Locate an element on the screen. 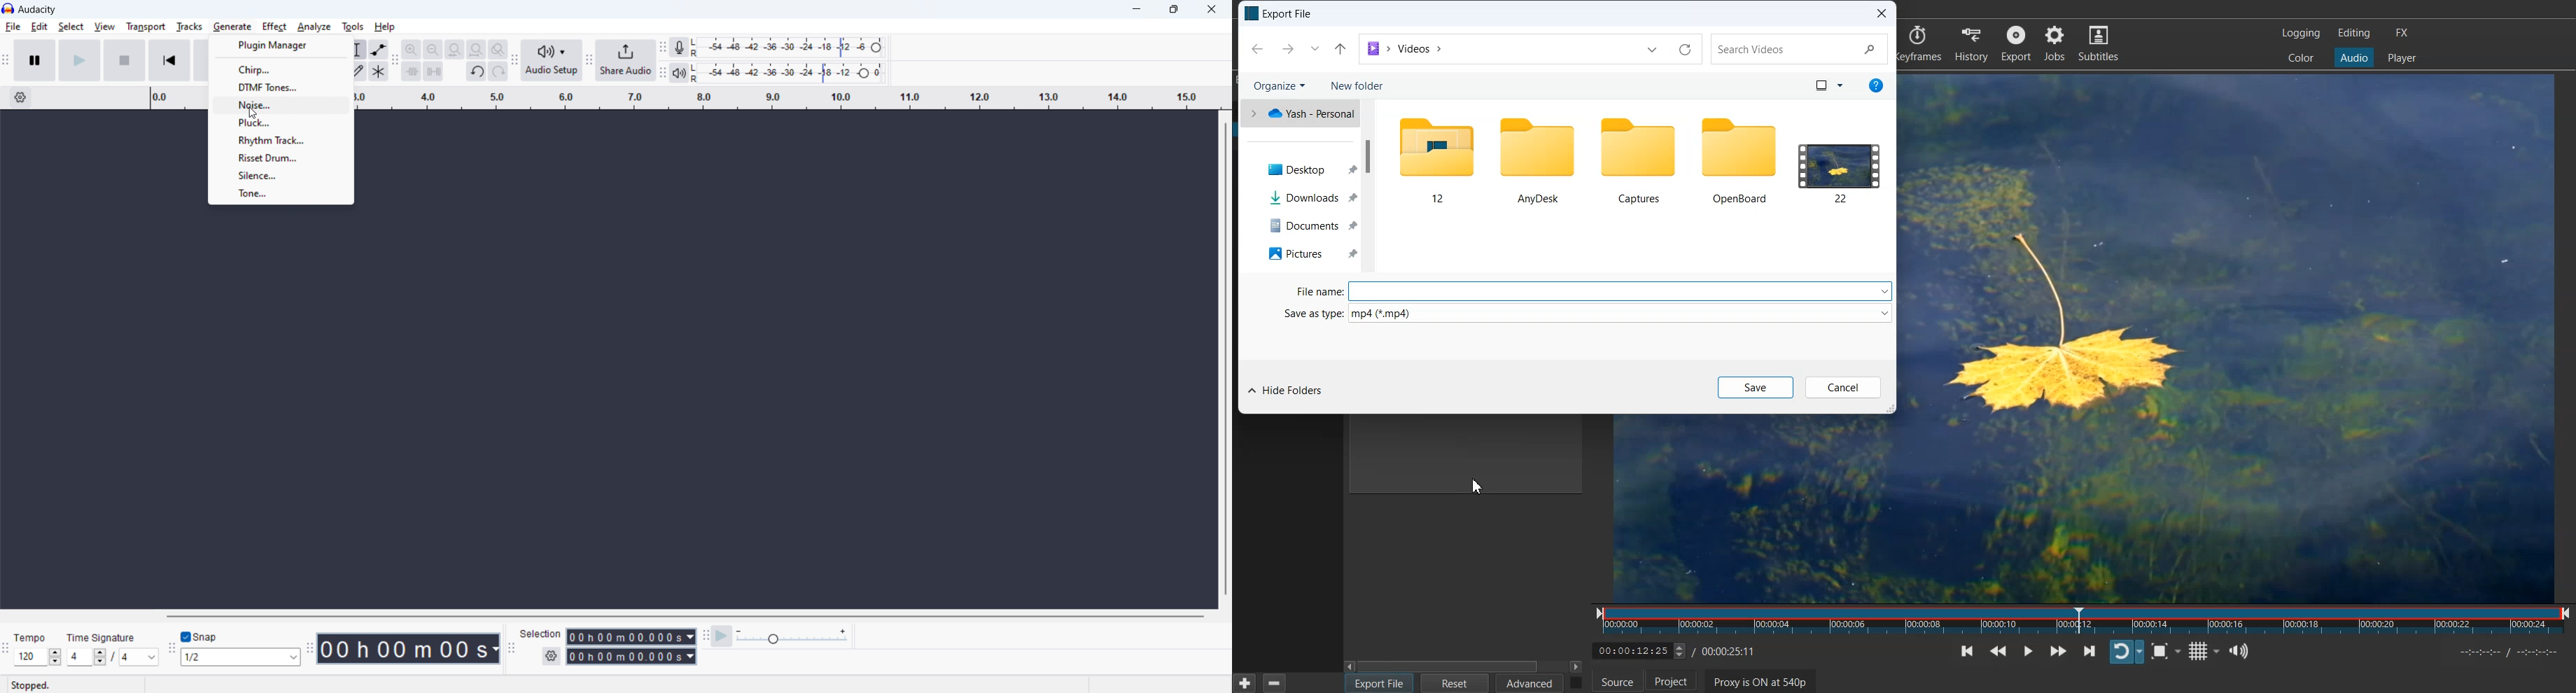 The height and width of the screenshot is (700, 2576). enveloop tool is located at coordinates (379, 49).